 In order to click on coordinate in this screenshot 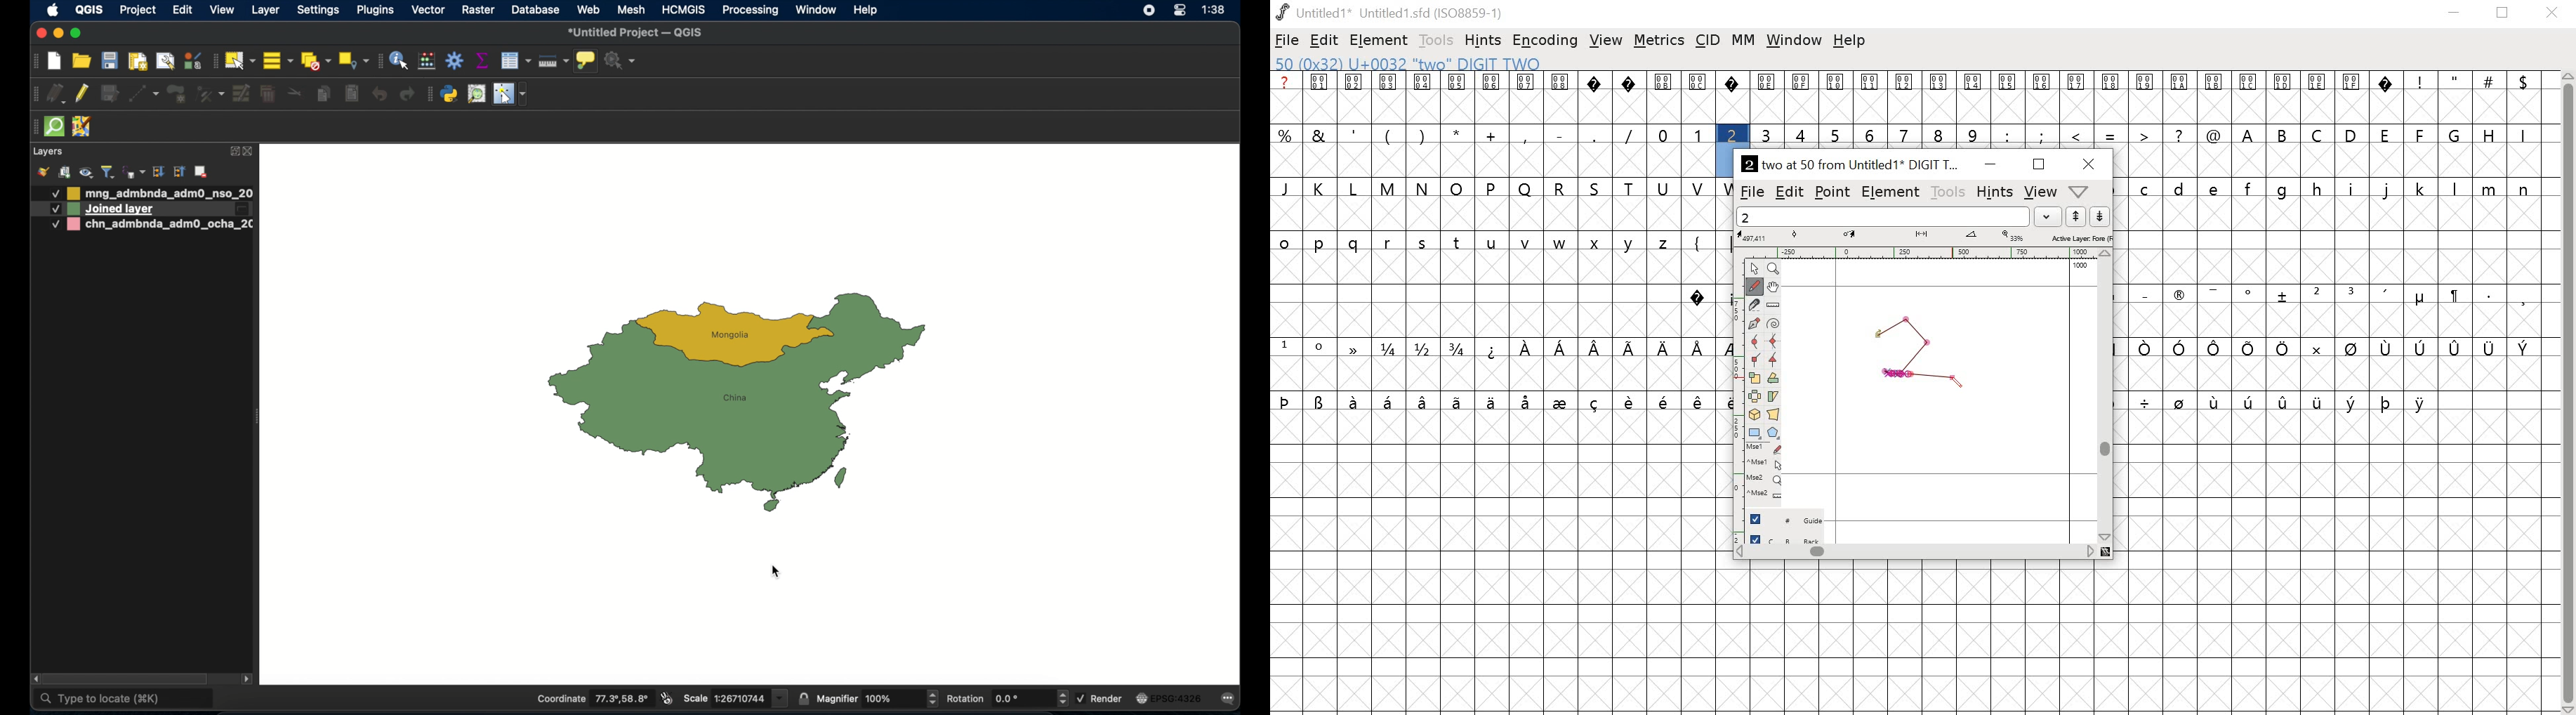, I will do `click(594, 699)`.